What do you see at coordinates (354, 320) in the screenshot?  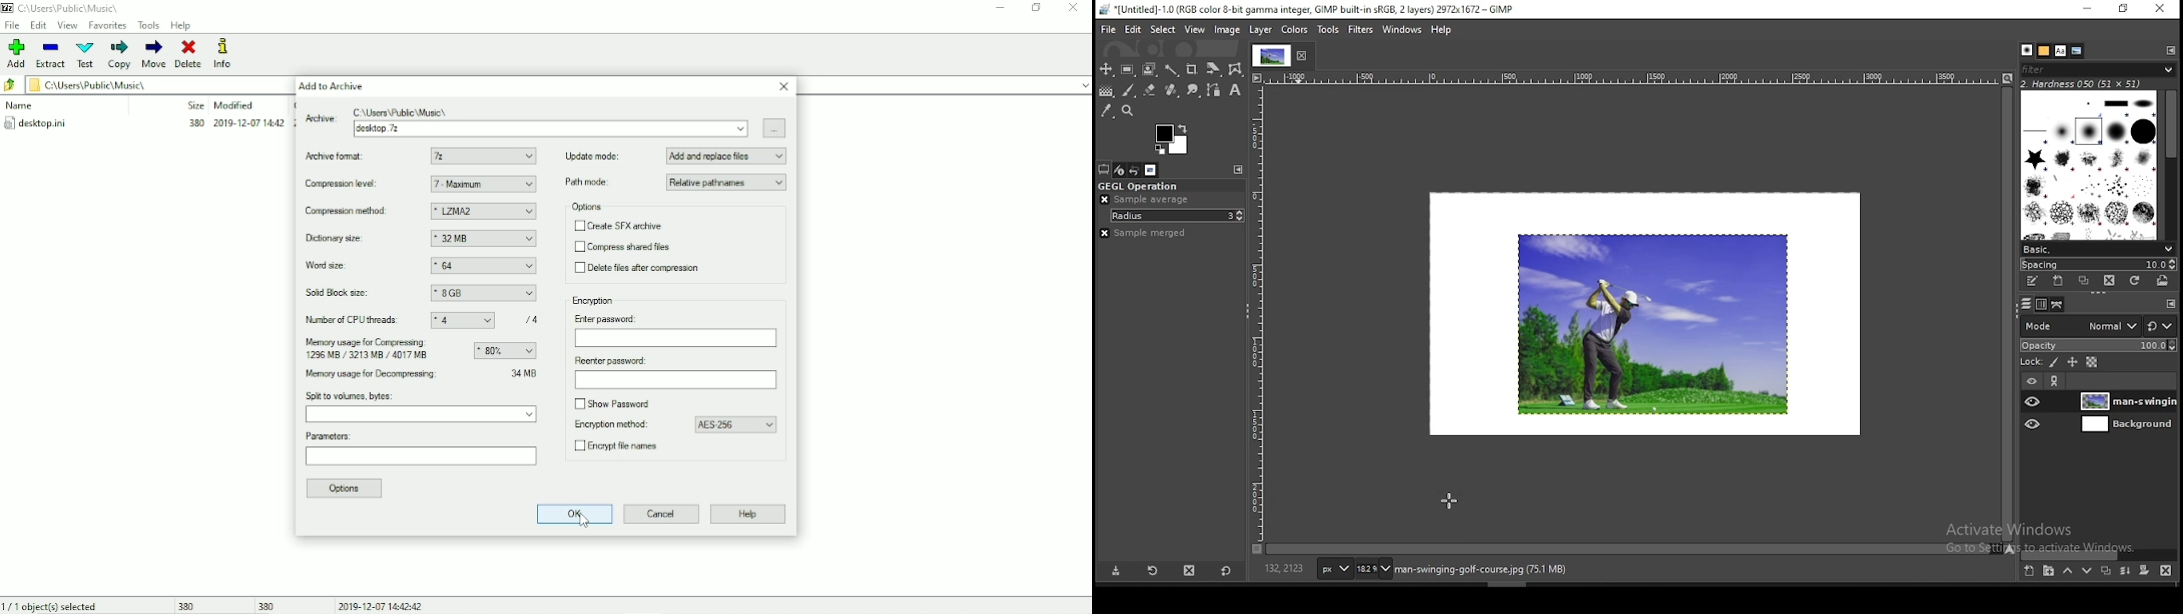 I see `Number of CPU threads` at bounding box center [354, 320].